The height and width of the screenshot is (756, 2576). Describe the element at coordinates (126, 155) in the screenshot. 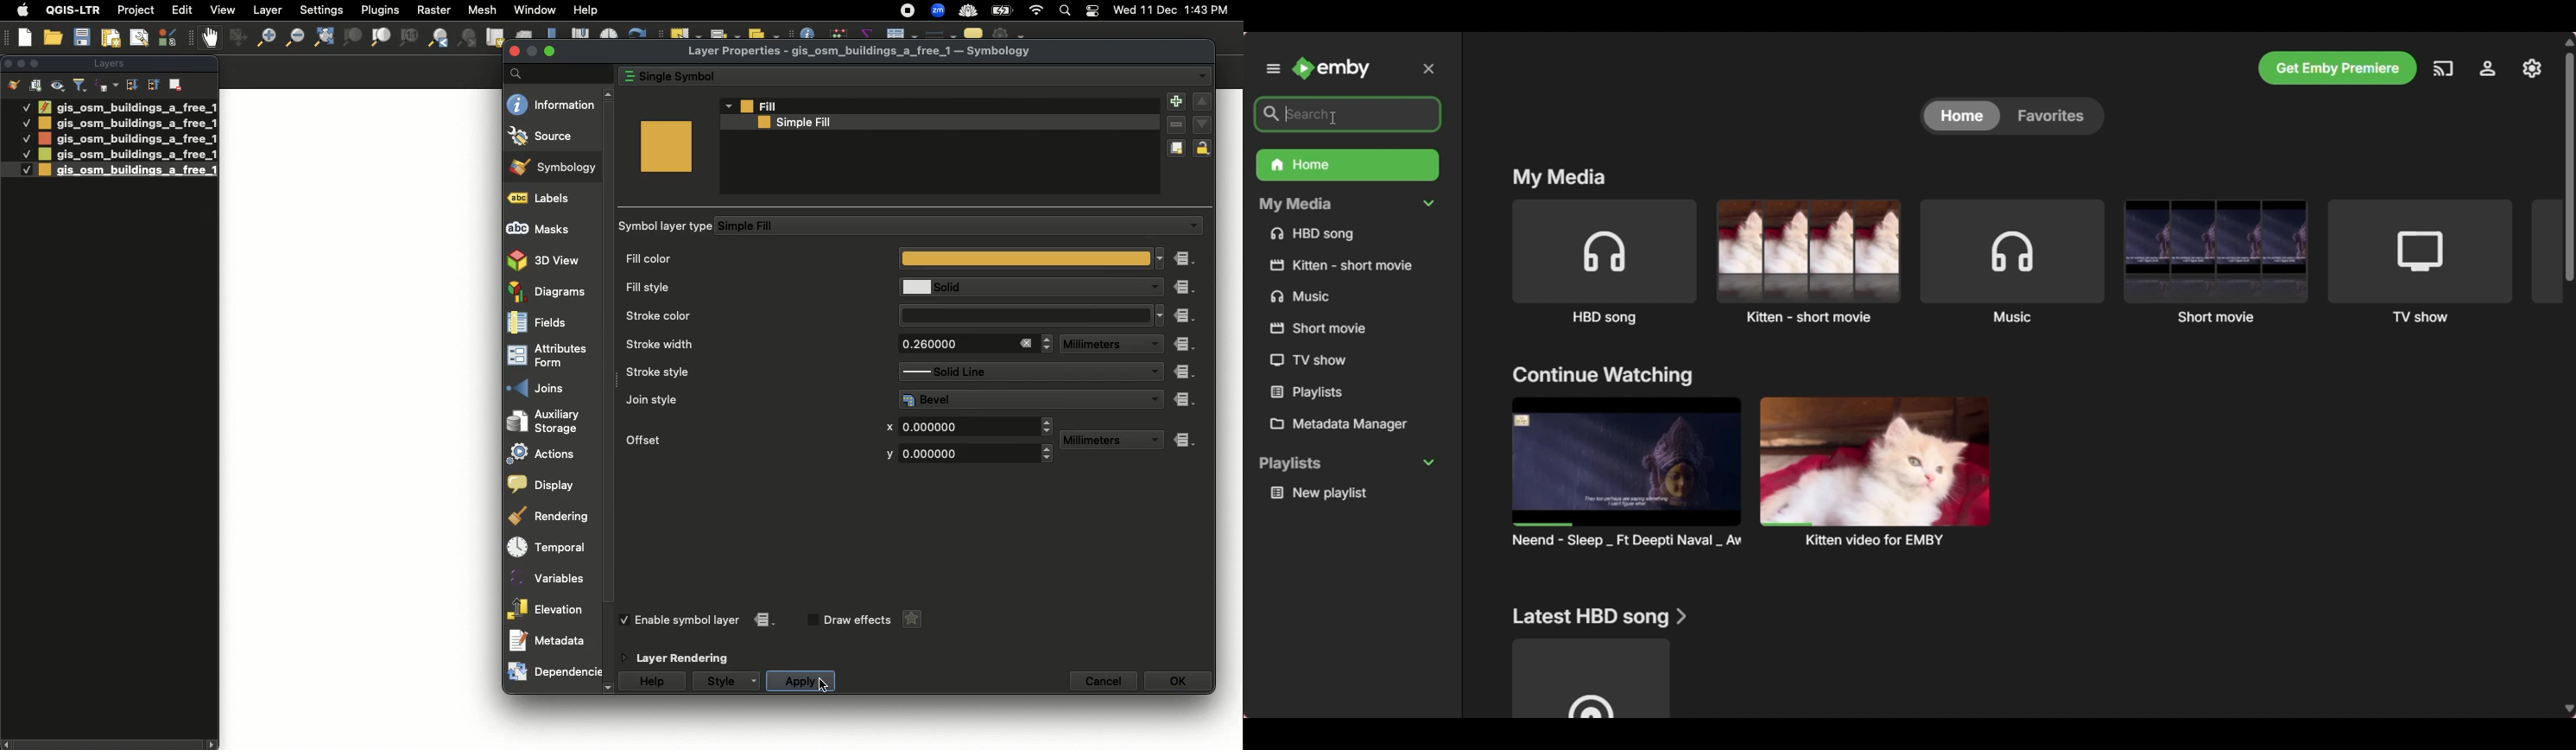

I see `gis_osm_buildings_a_free_1` at that location.